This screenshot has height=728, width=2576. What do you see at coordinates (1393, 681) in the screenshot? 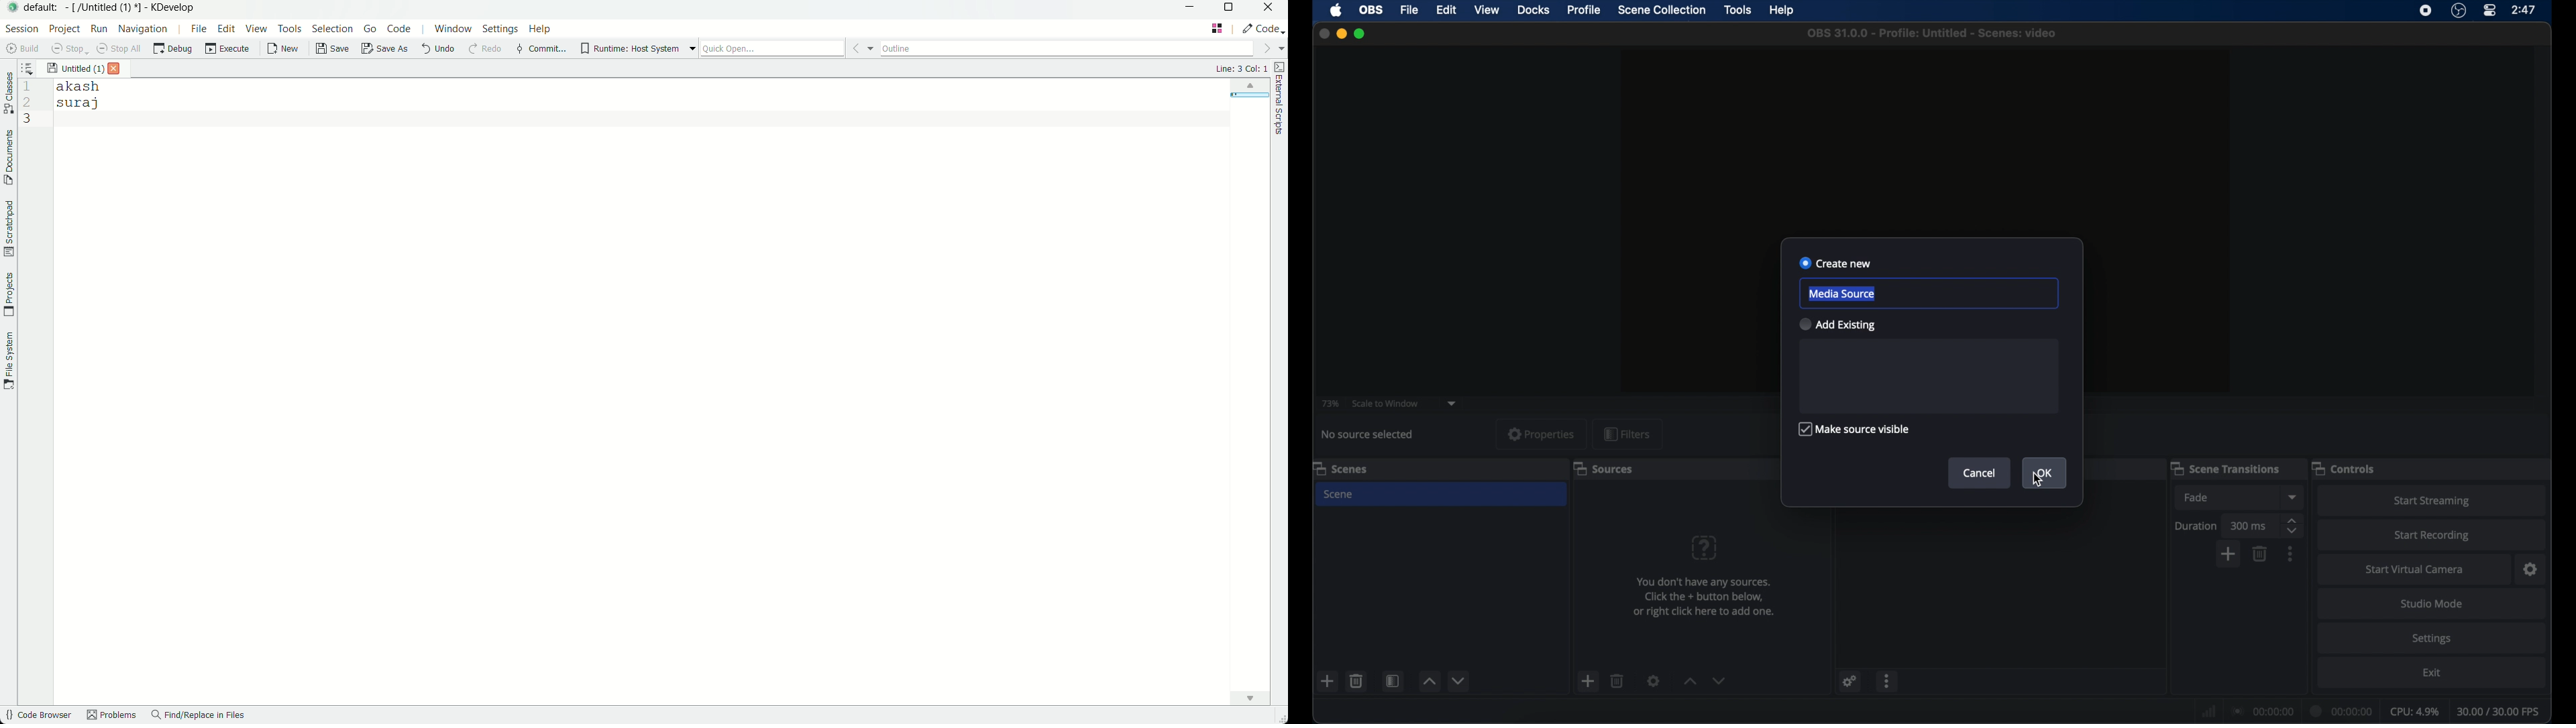
I see `scene filters` at bounding box center [1393, 681].